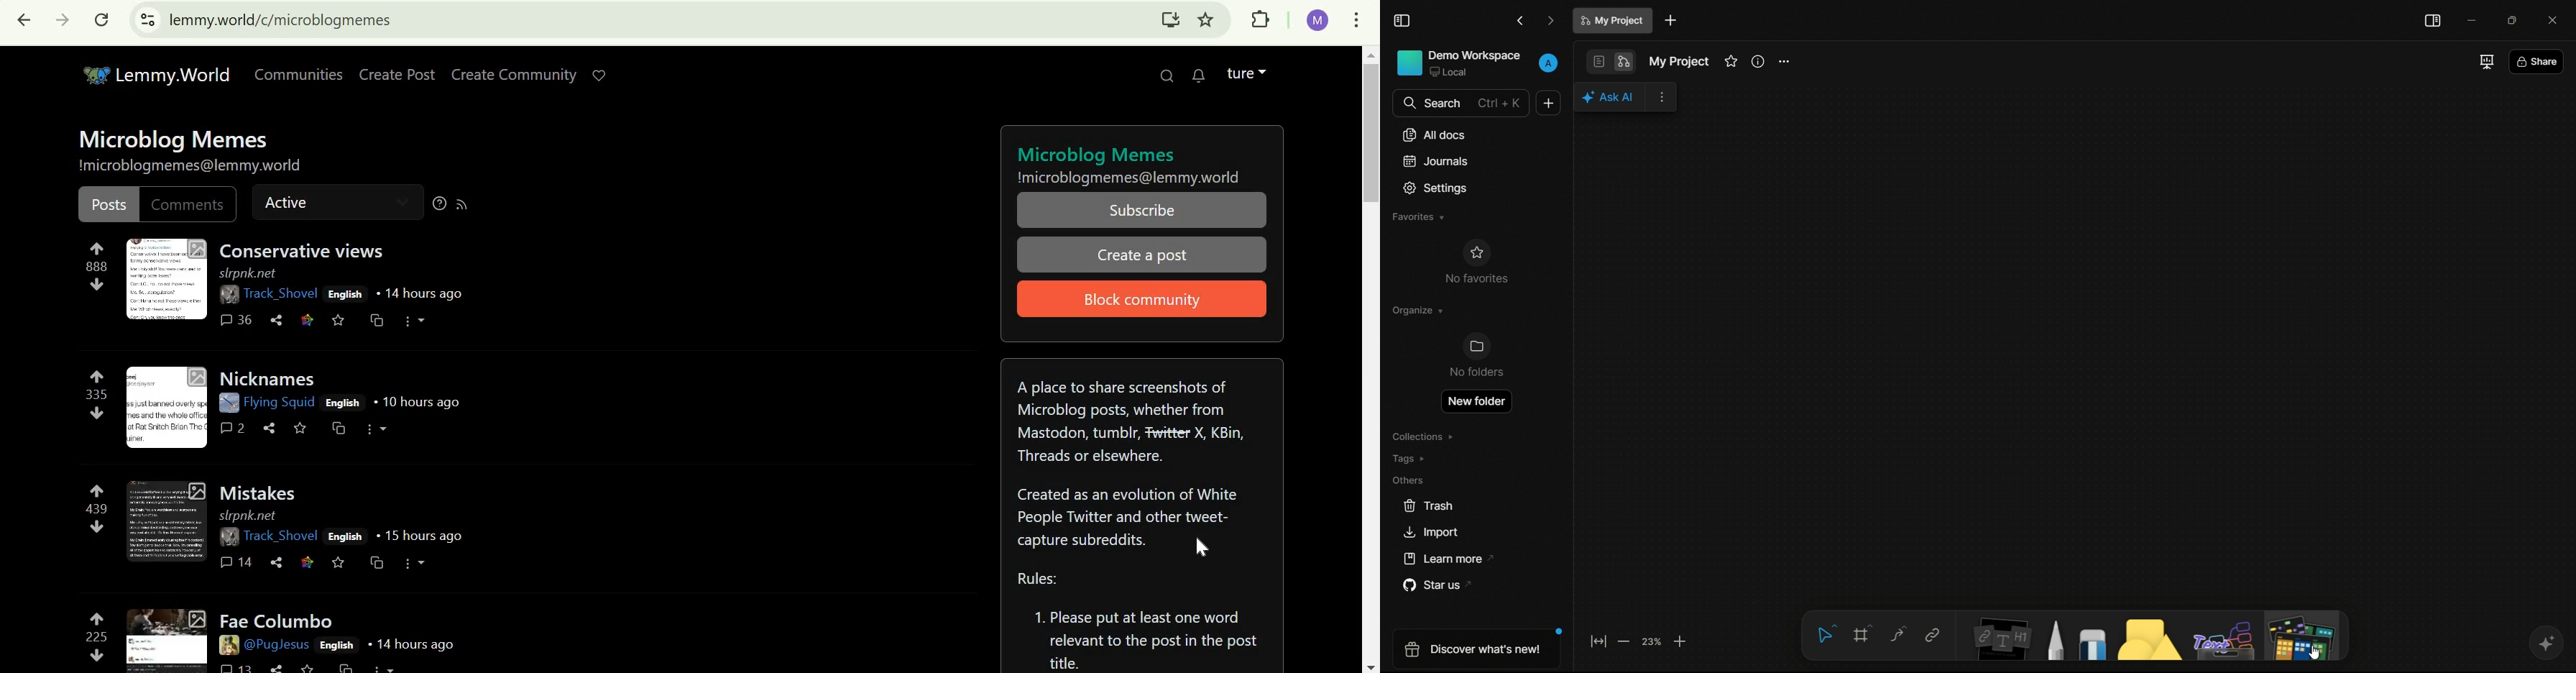  What do you see at coordinates (227, 401) in the screenshot?
I see `profile picture` at bounding box center [227, 401].